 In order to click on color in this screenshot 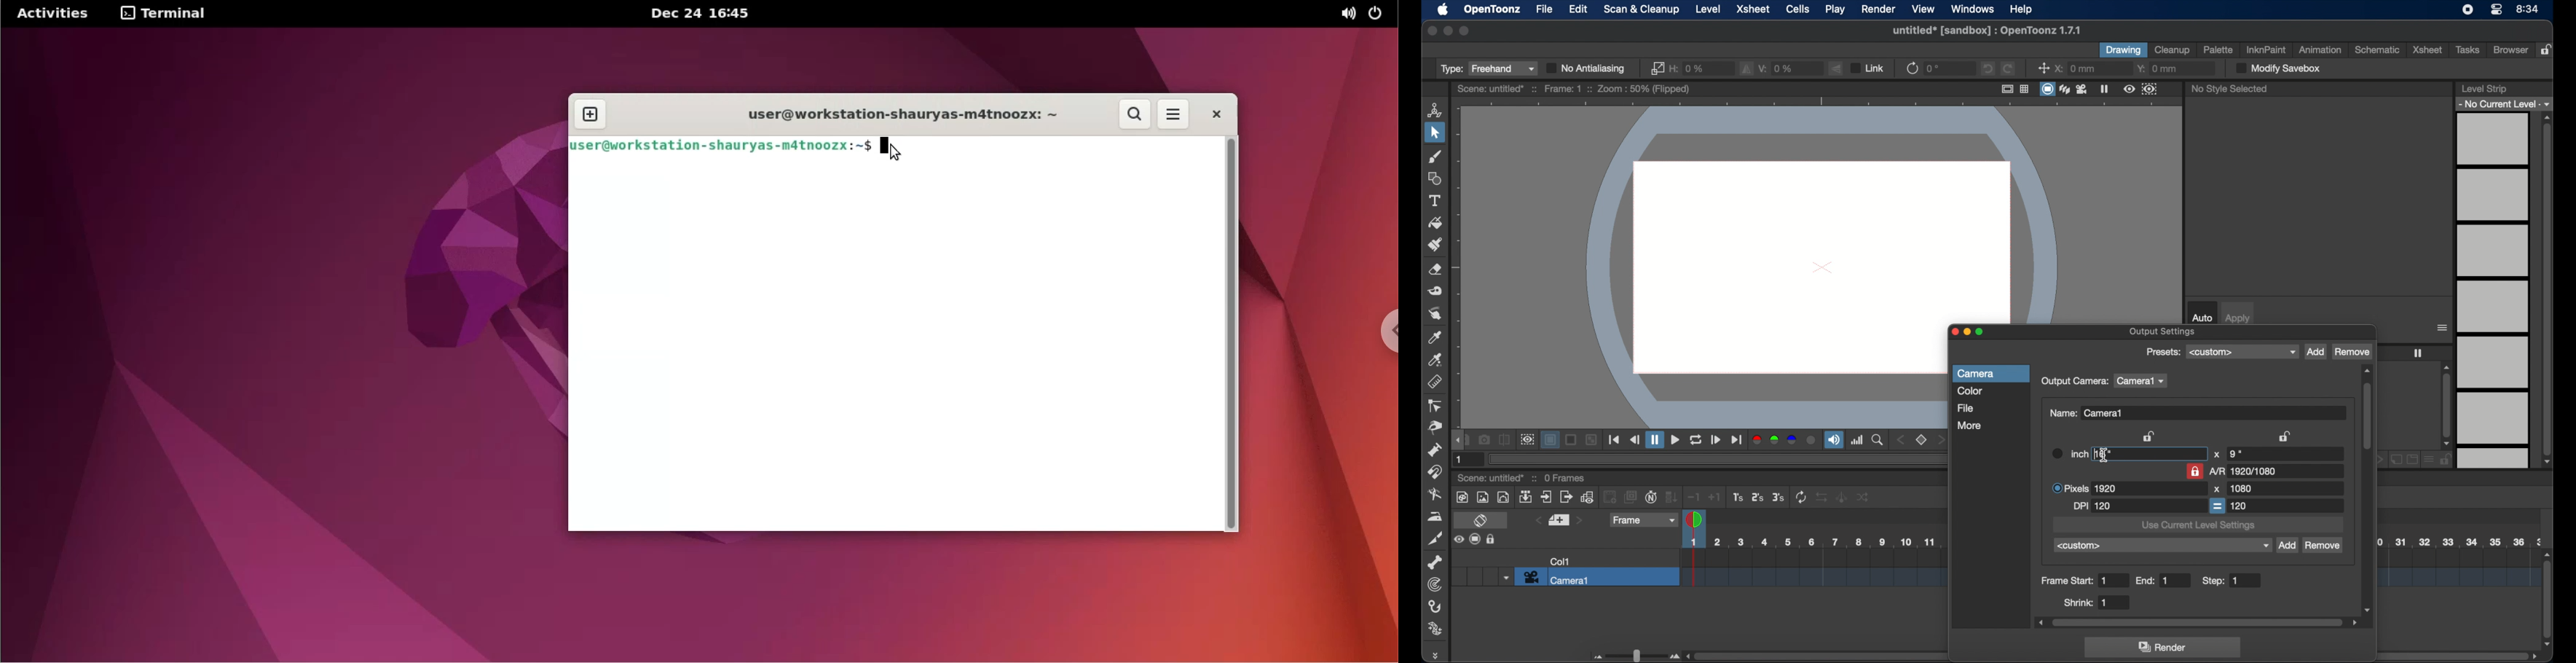, I will do `click(1970, 391)`.